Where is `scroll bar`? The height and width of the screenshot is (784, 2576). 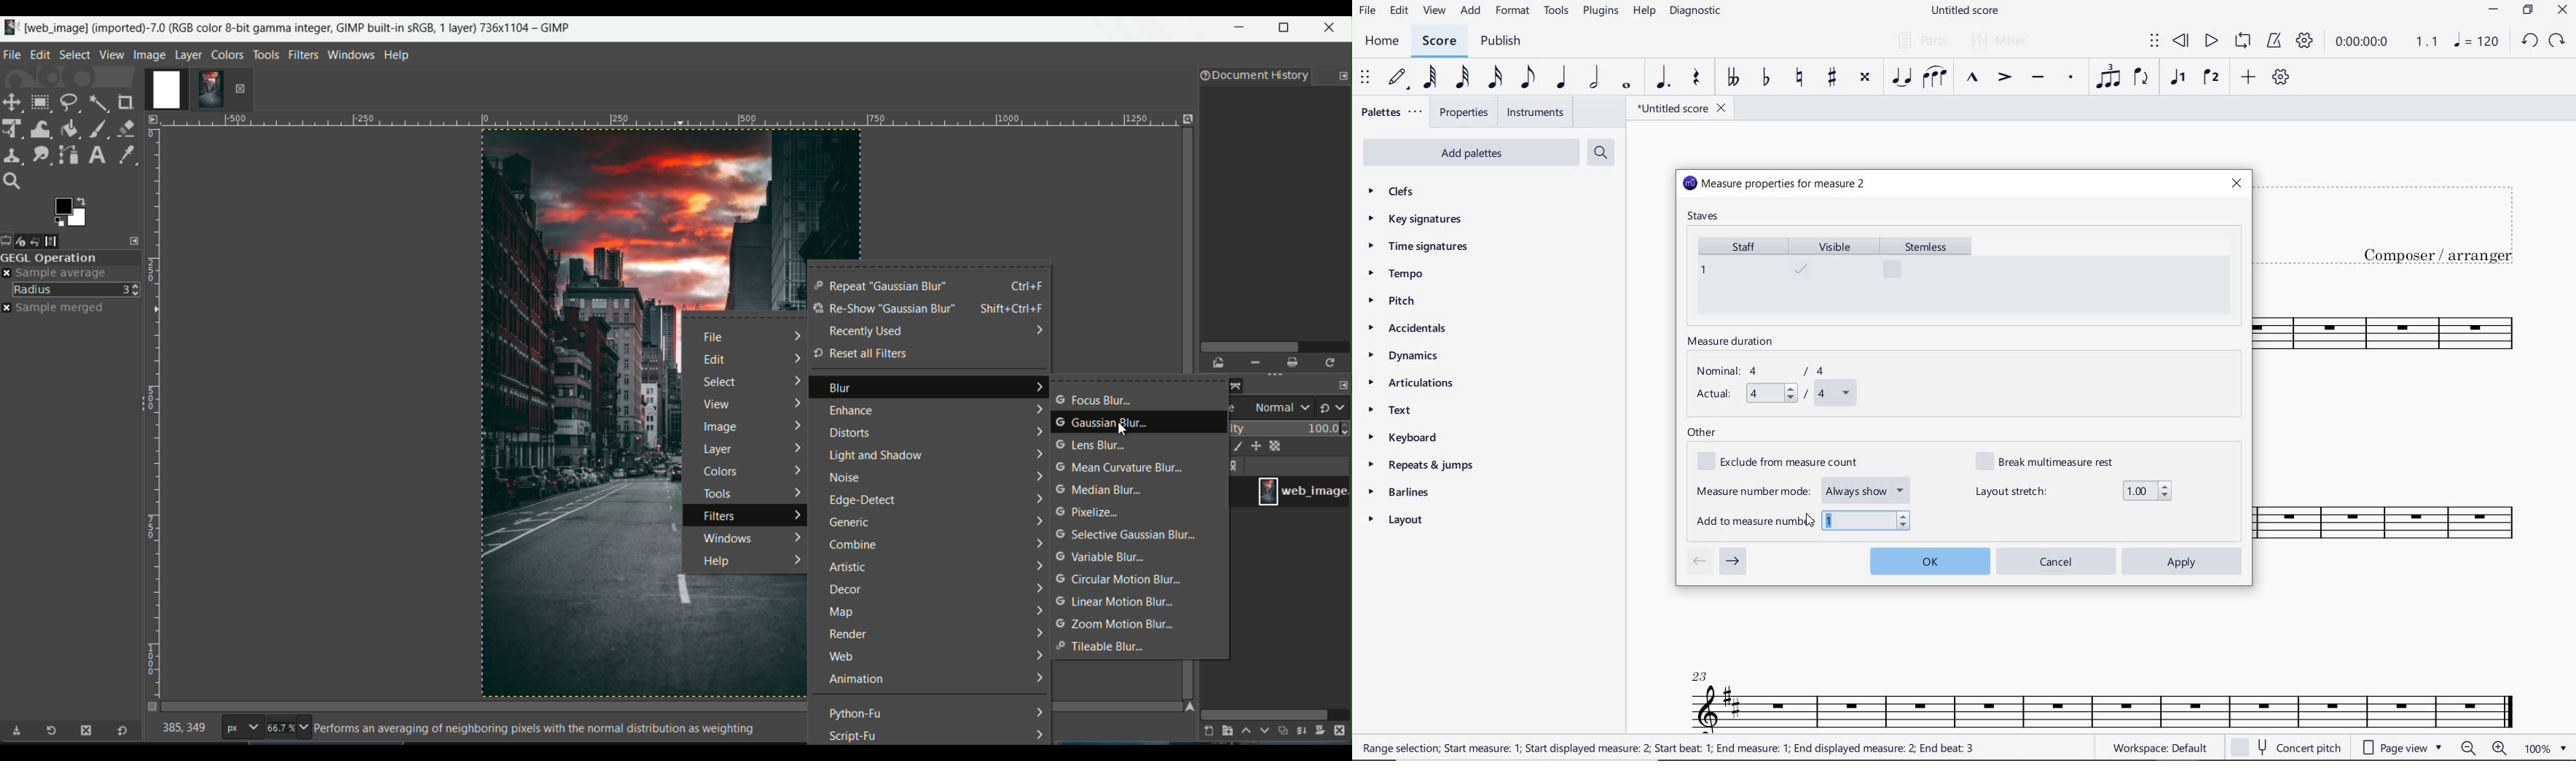
scroll bar is located at coordinates (1265, 713).